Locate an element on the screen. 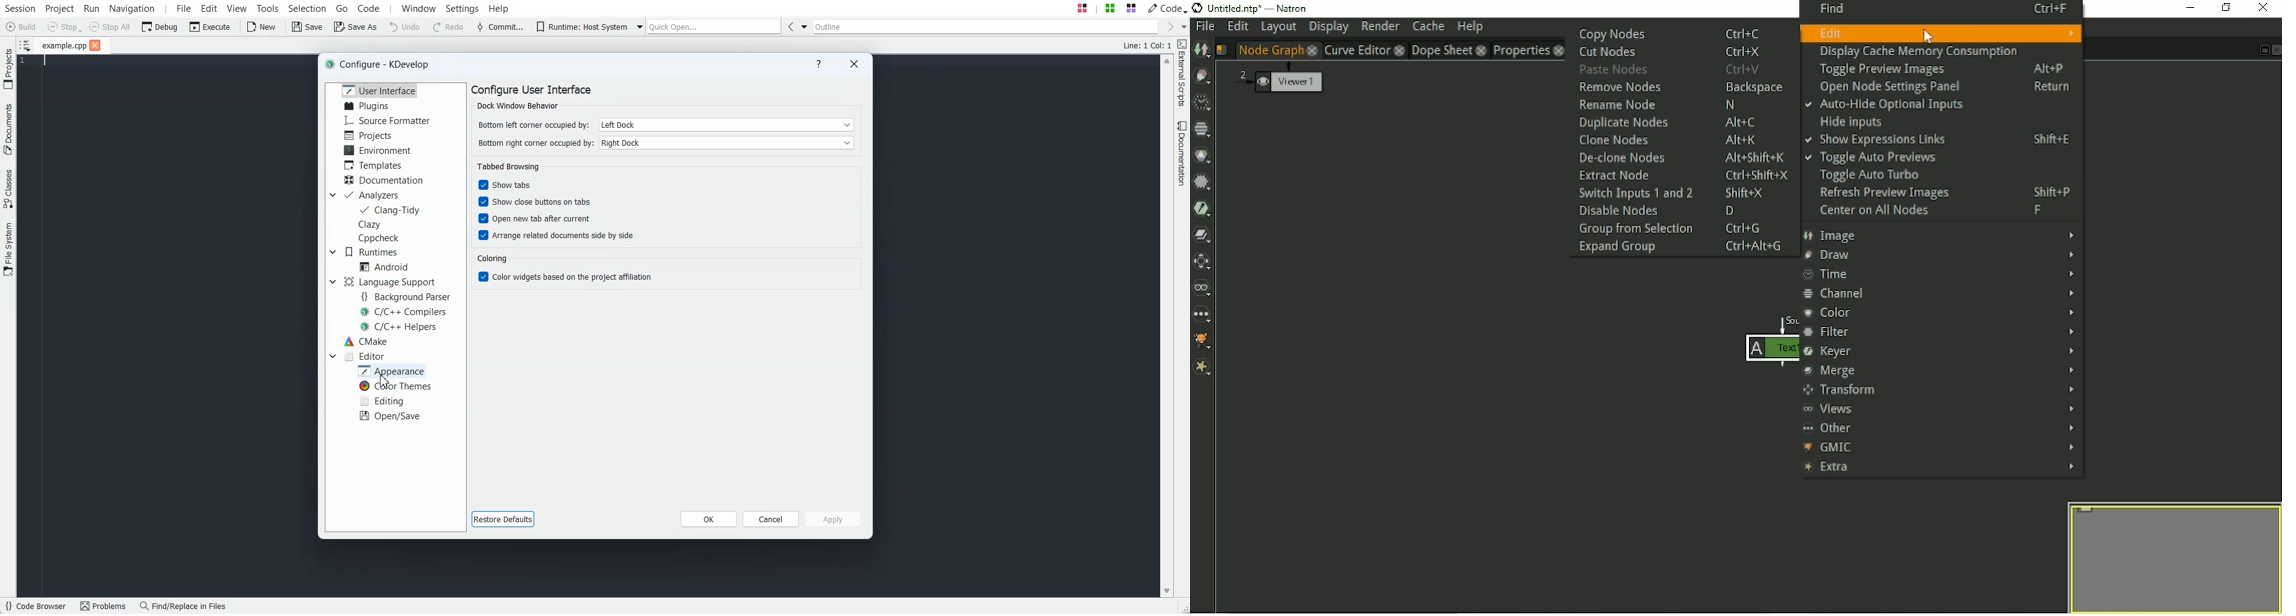  Drop down box is located at coordinates (332, 251).